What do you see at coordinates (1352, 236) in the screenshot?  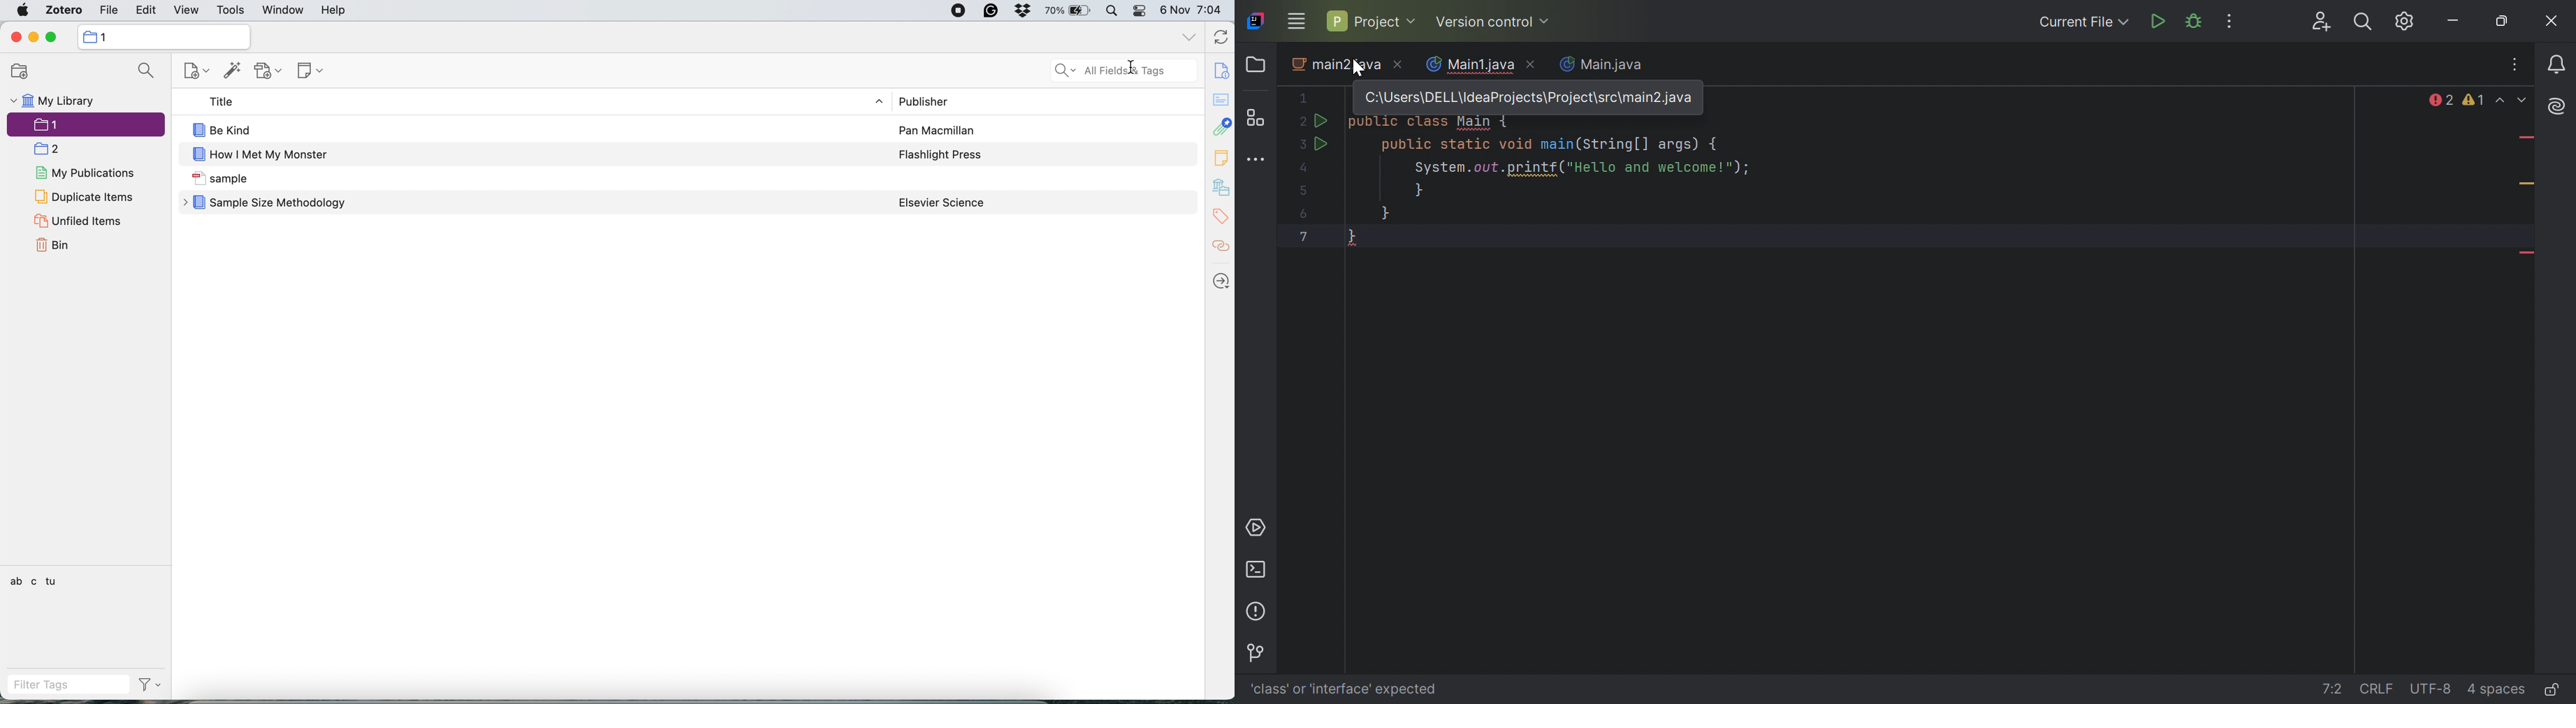 I see `}` at bounding box center [1352, 236].